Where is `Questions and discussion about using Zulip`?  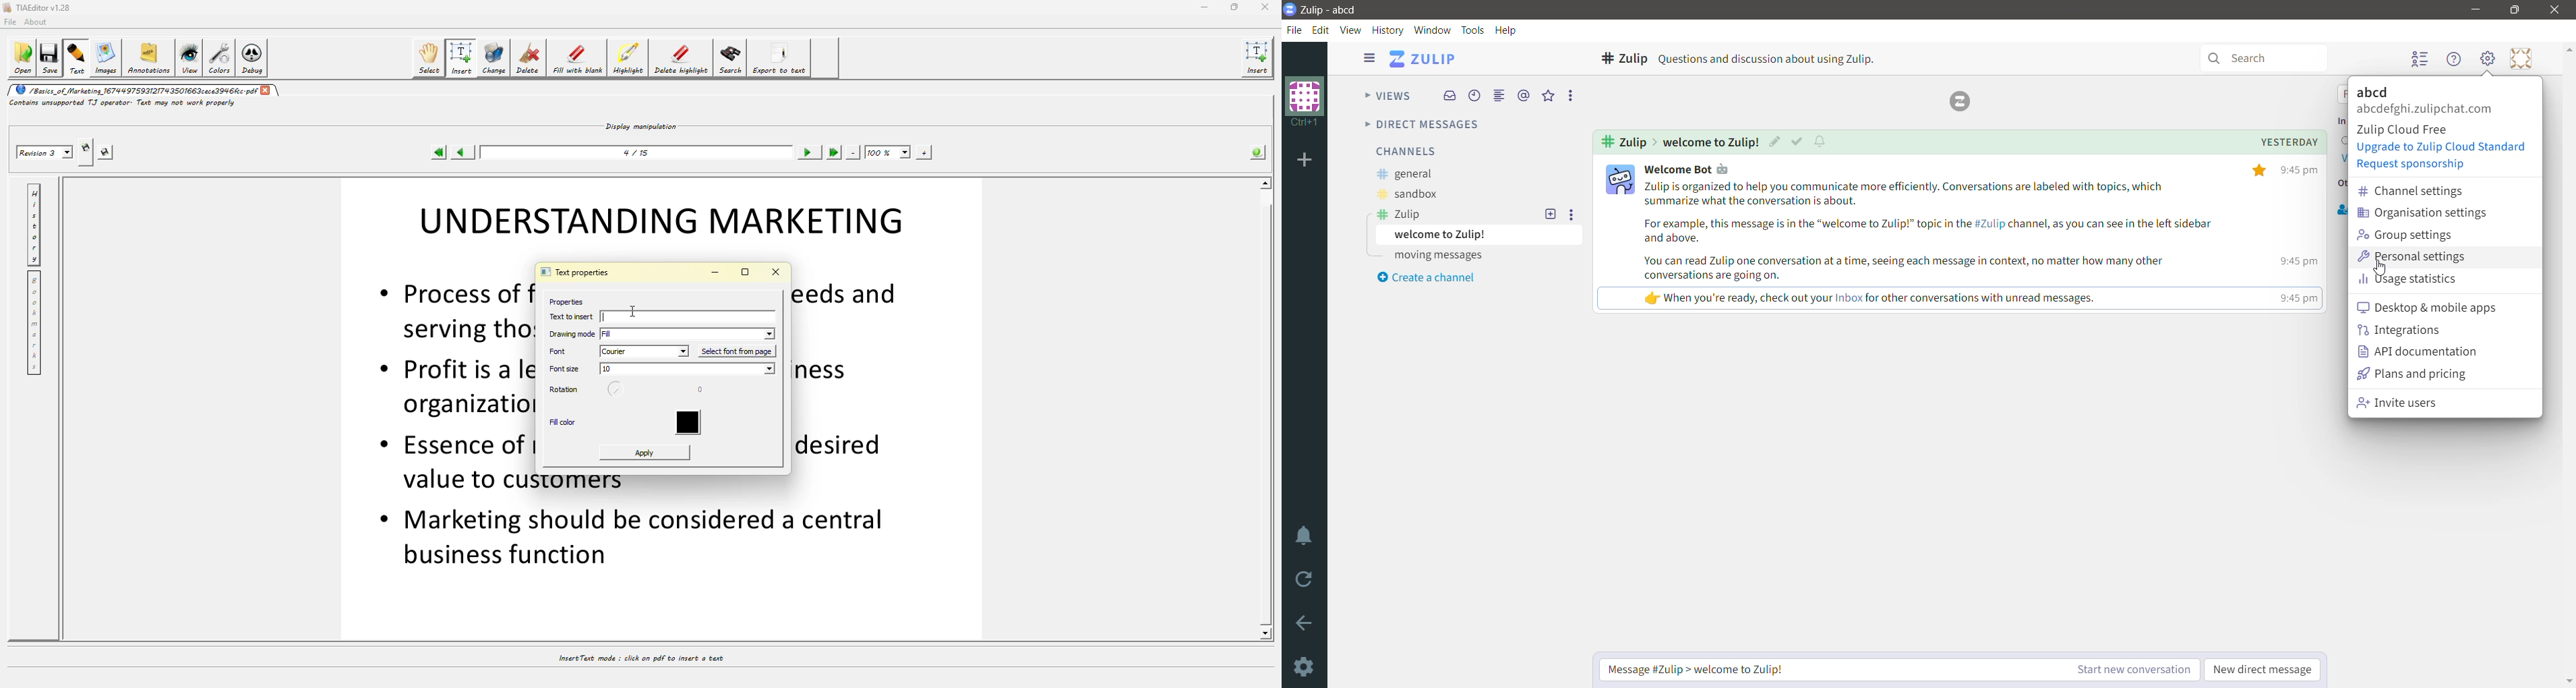 Questions and discussion about using Zulip is located at coordinates (1768, 59).